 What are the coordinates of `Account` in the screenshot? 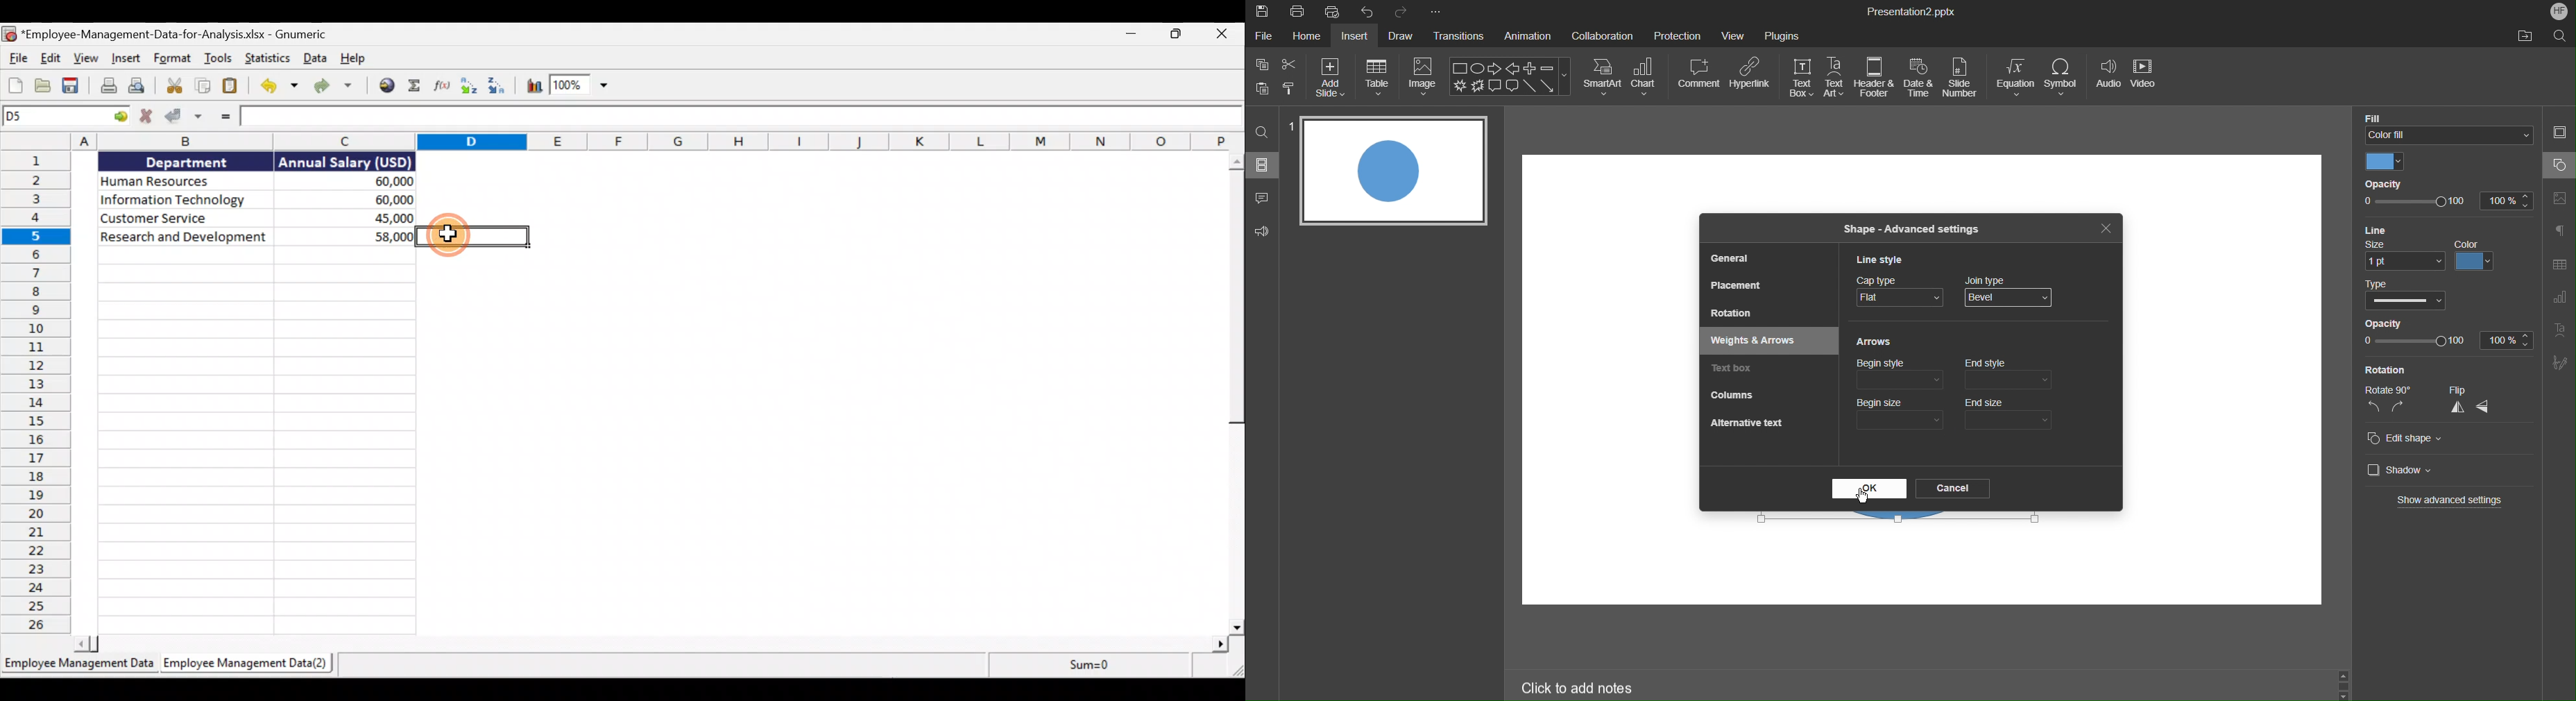 It's located at (2557, 10).